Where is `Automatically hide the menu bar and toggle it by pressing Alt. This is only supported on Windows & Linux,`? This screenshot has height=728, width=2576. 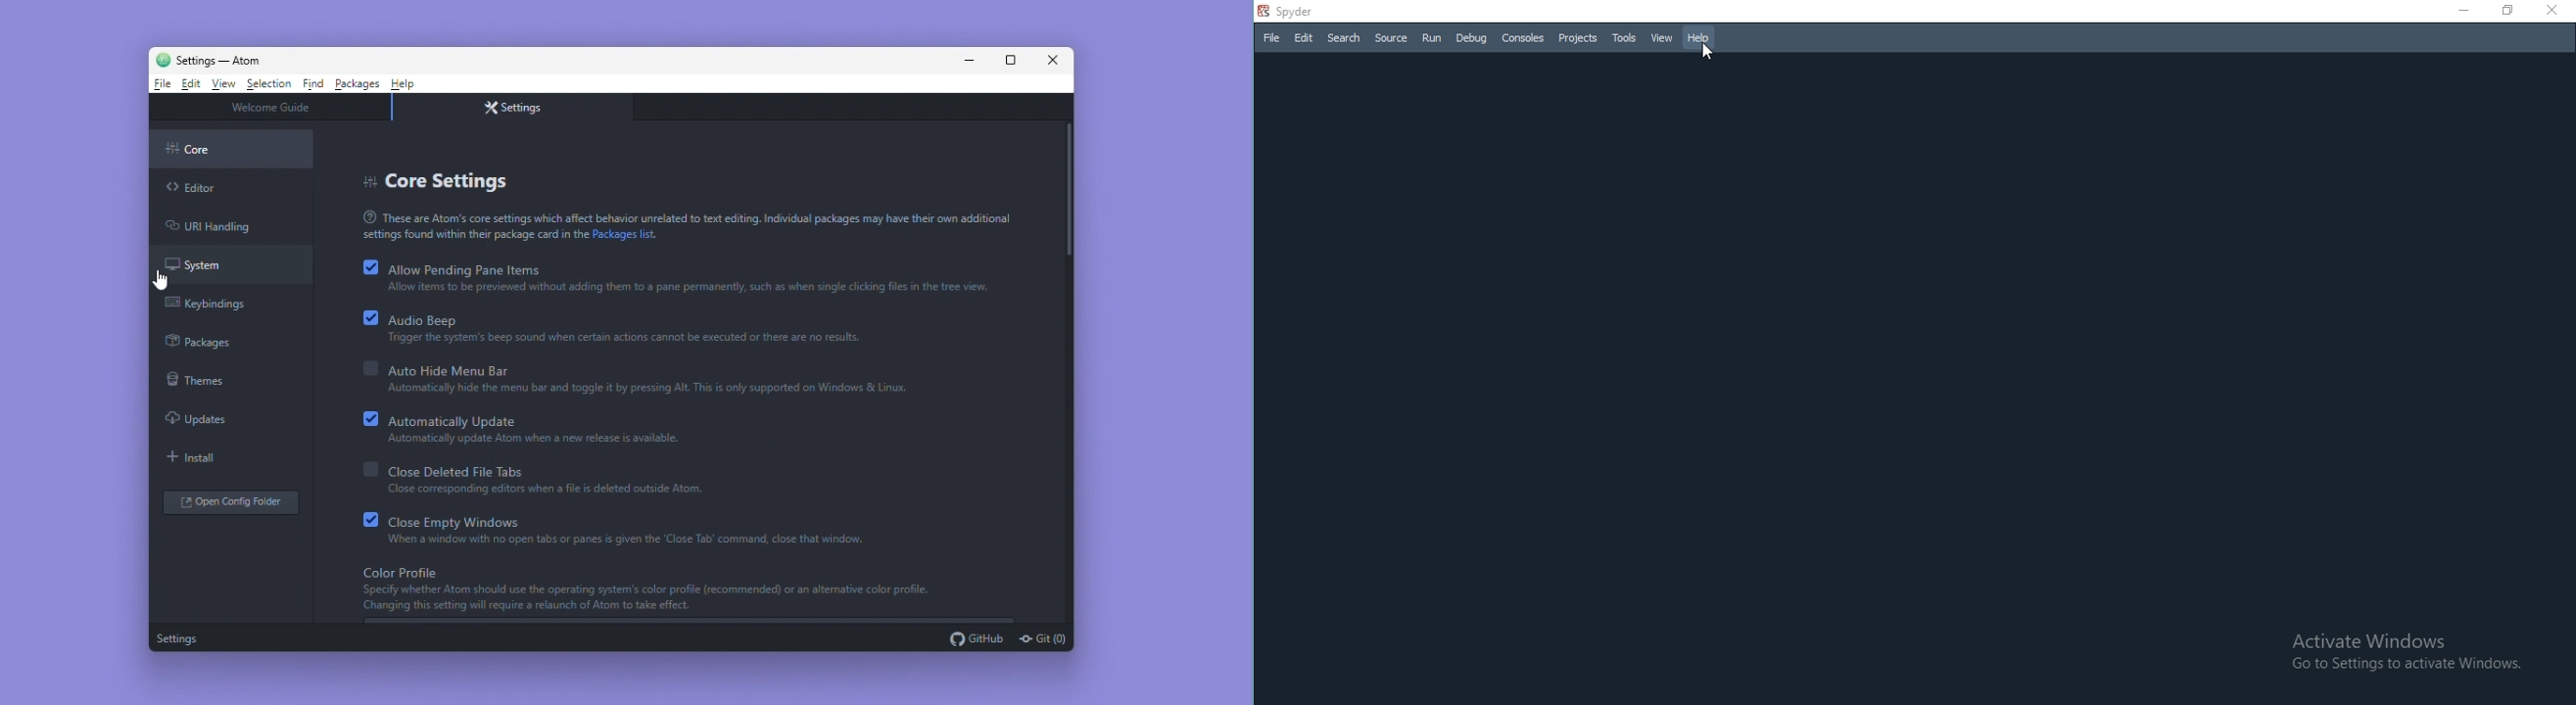
Automatically hide the menu bar and toggle it by pressing Alt. This is only supported on Windows & Linux, is located at coordinates (645, 389).